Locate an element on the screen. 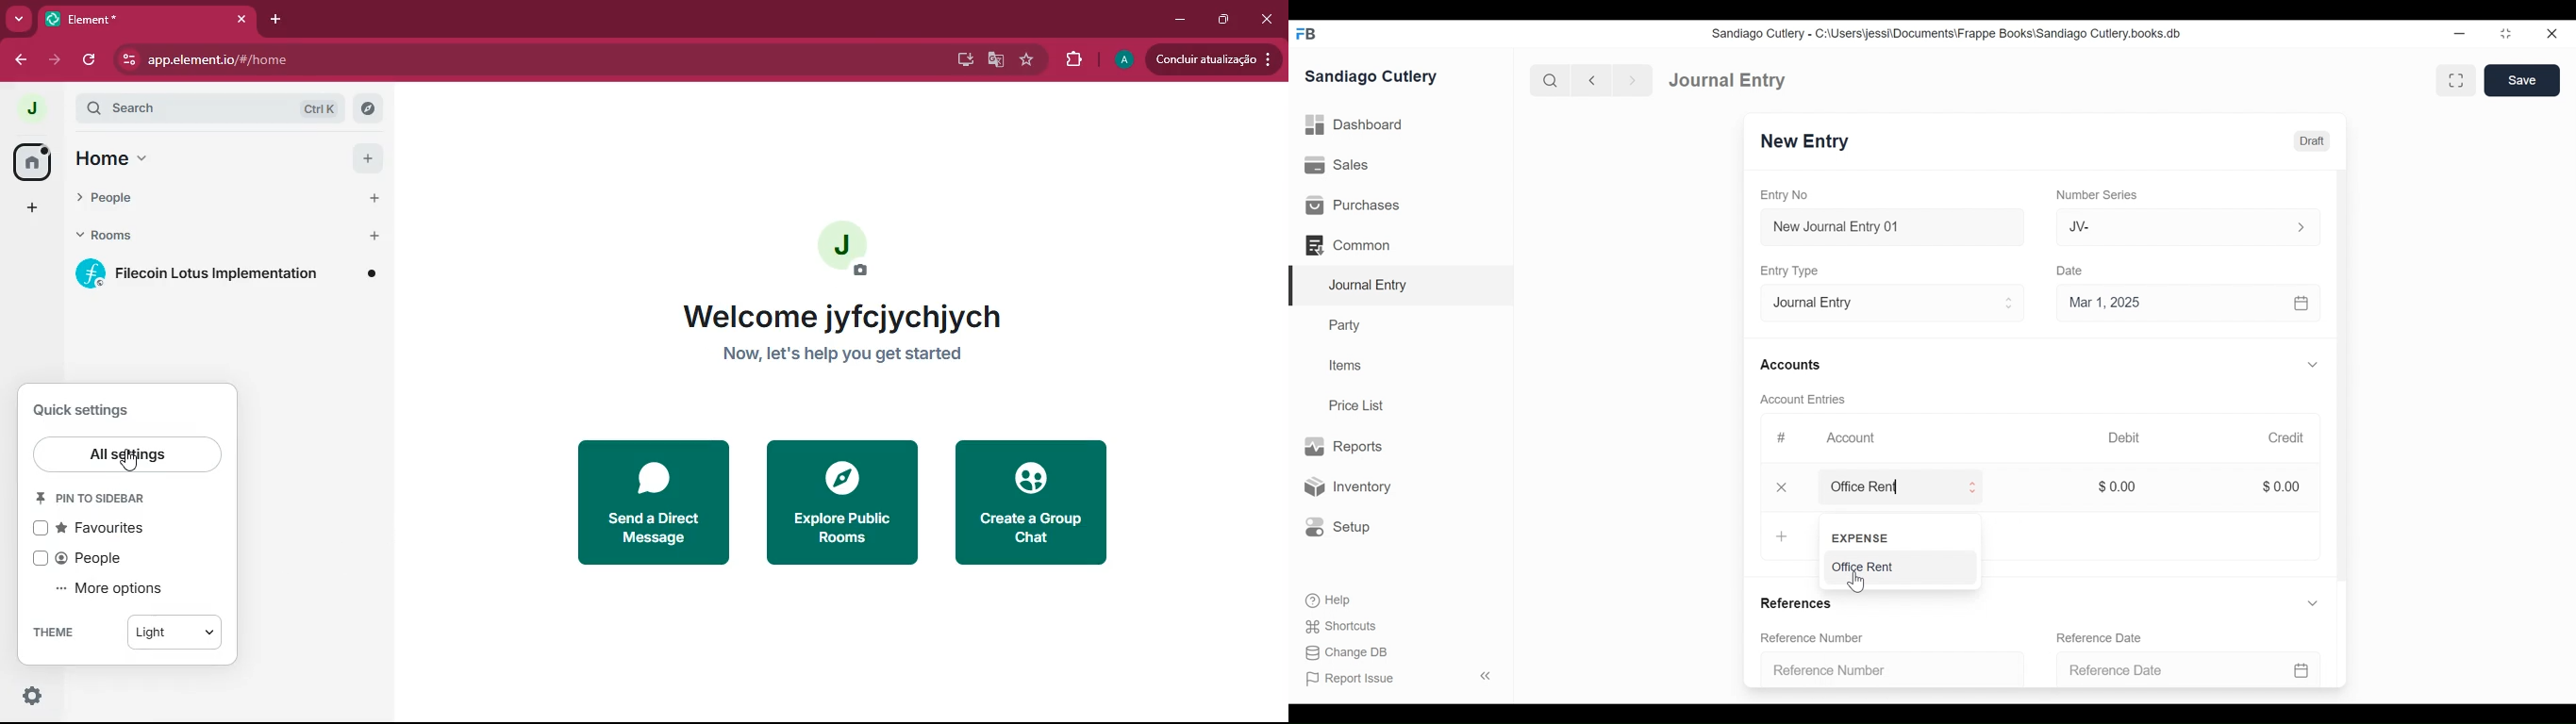  scrollbat is located at coordinates (2342, 378).